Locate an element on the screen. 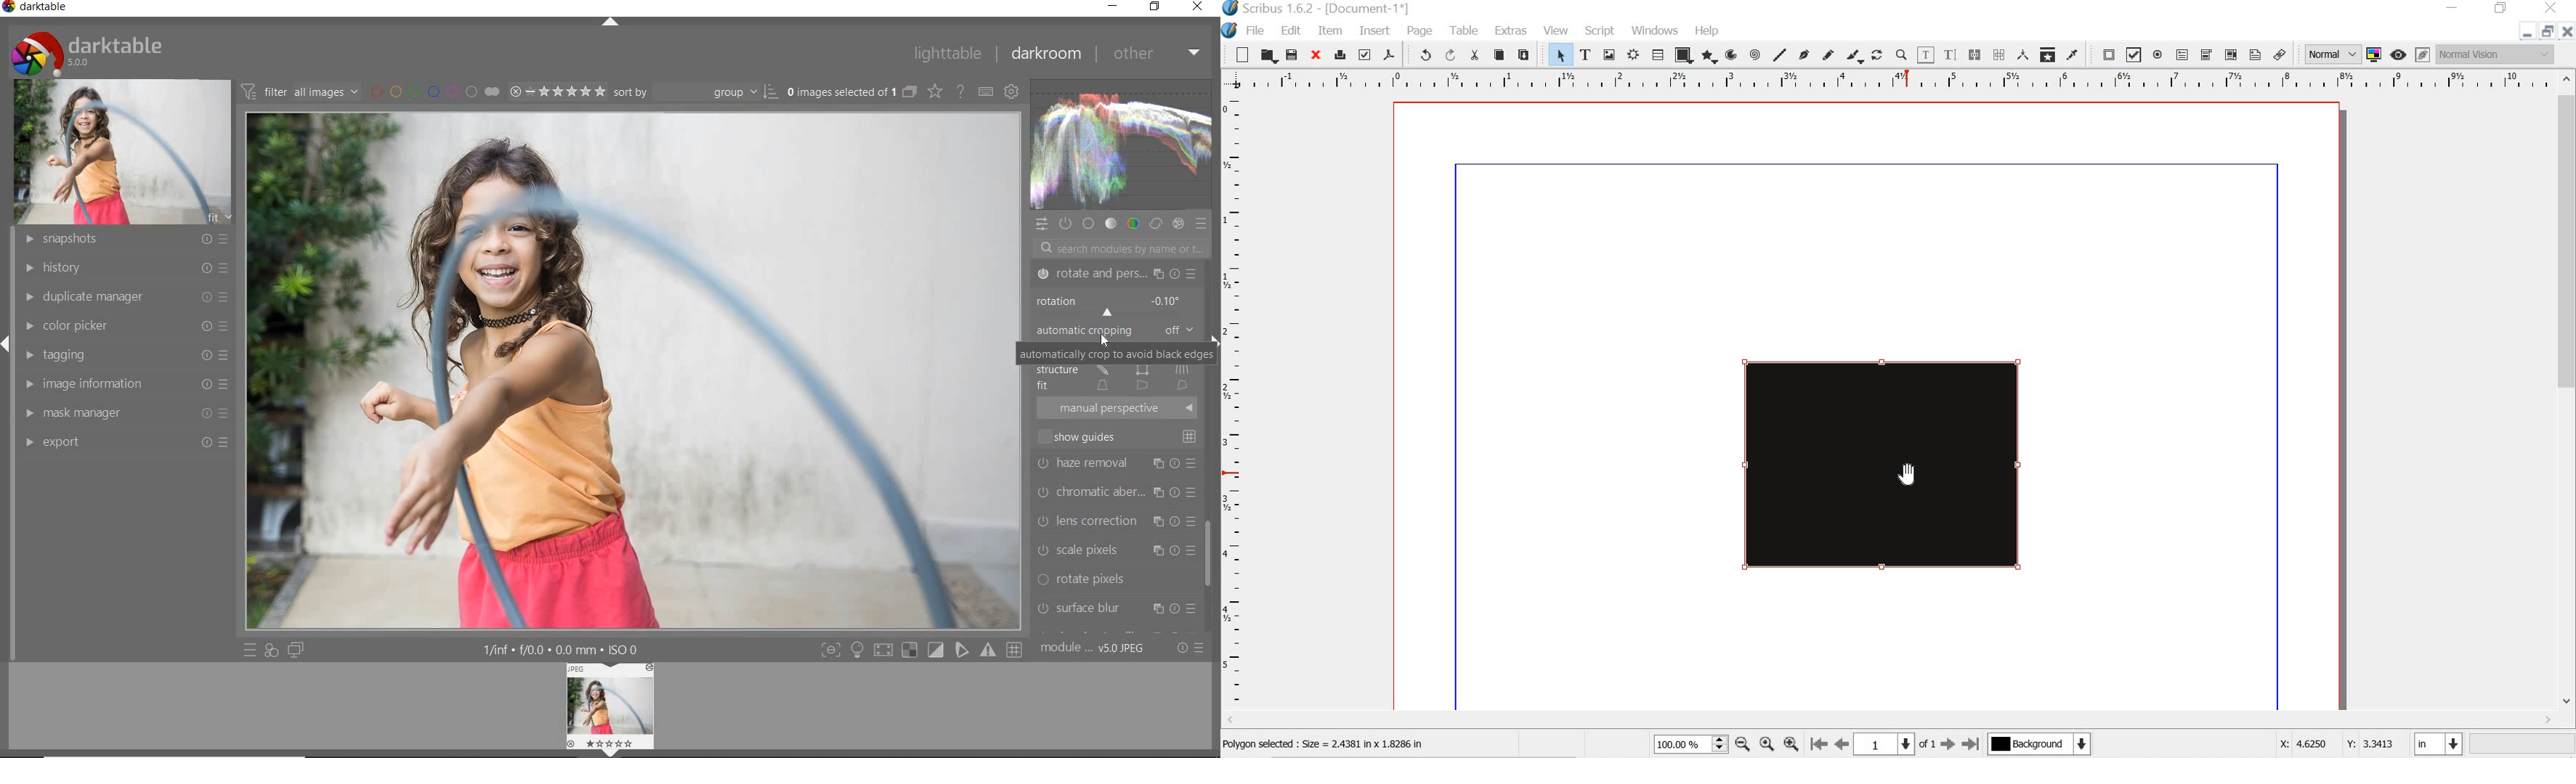 This screenshot has height=784, width=2576. ROTATION is located at coordinates (1113, 306).